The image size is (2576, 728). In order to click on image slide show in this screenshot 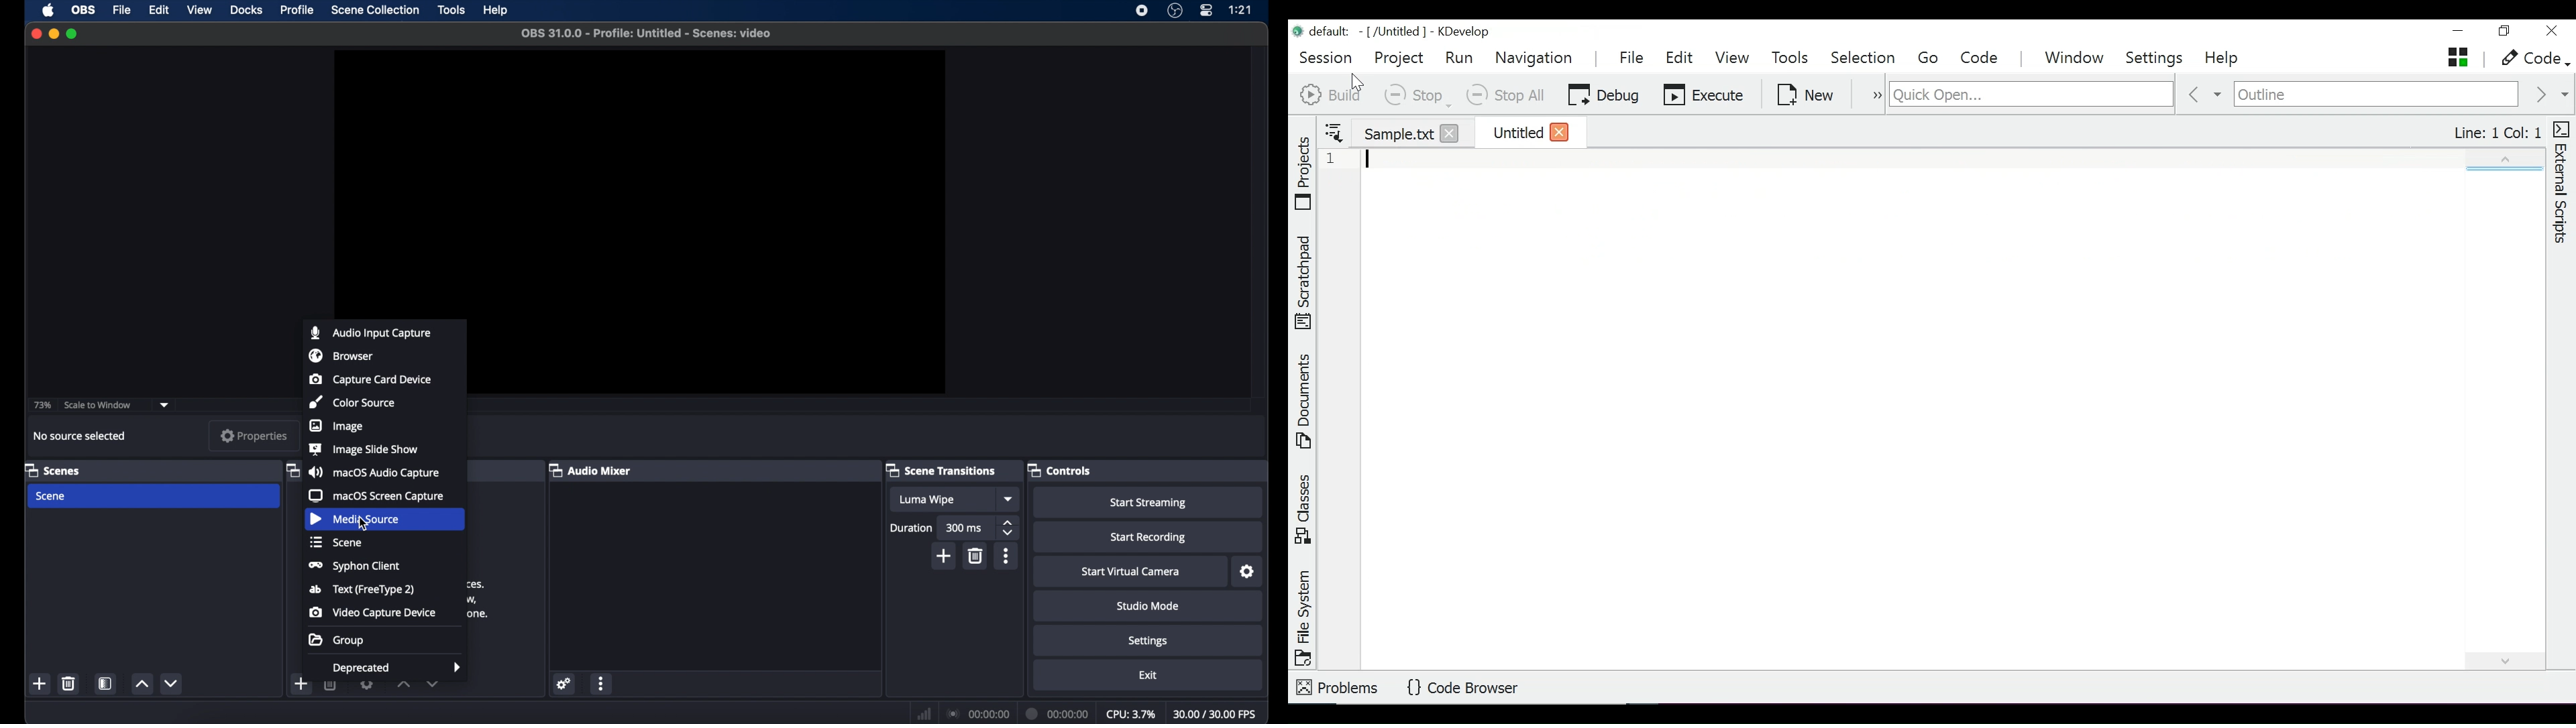, I will do `click(363, 448)`.